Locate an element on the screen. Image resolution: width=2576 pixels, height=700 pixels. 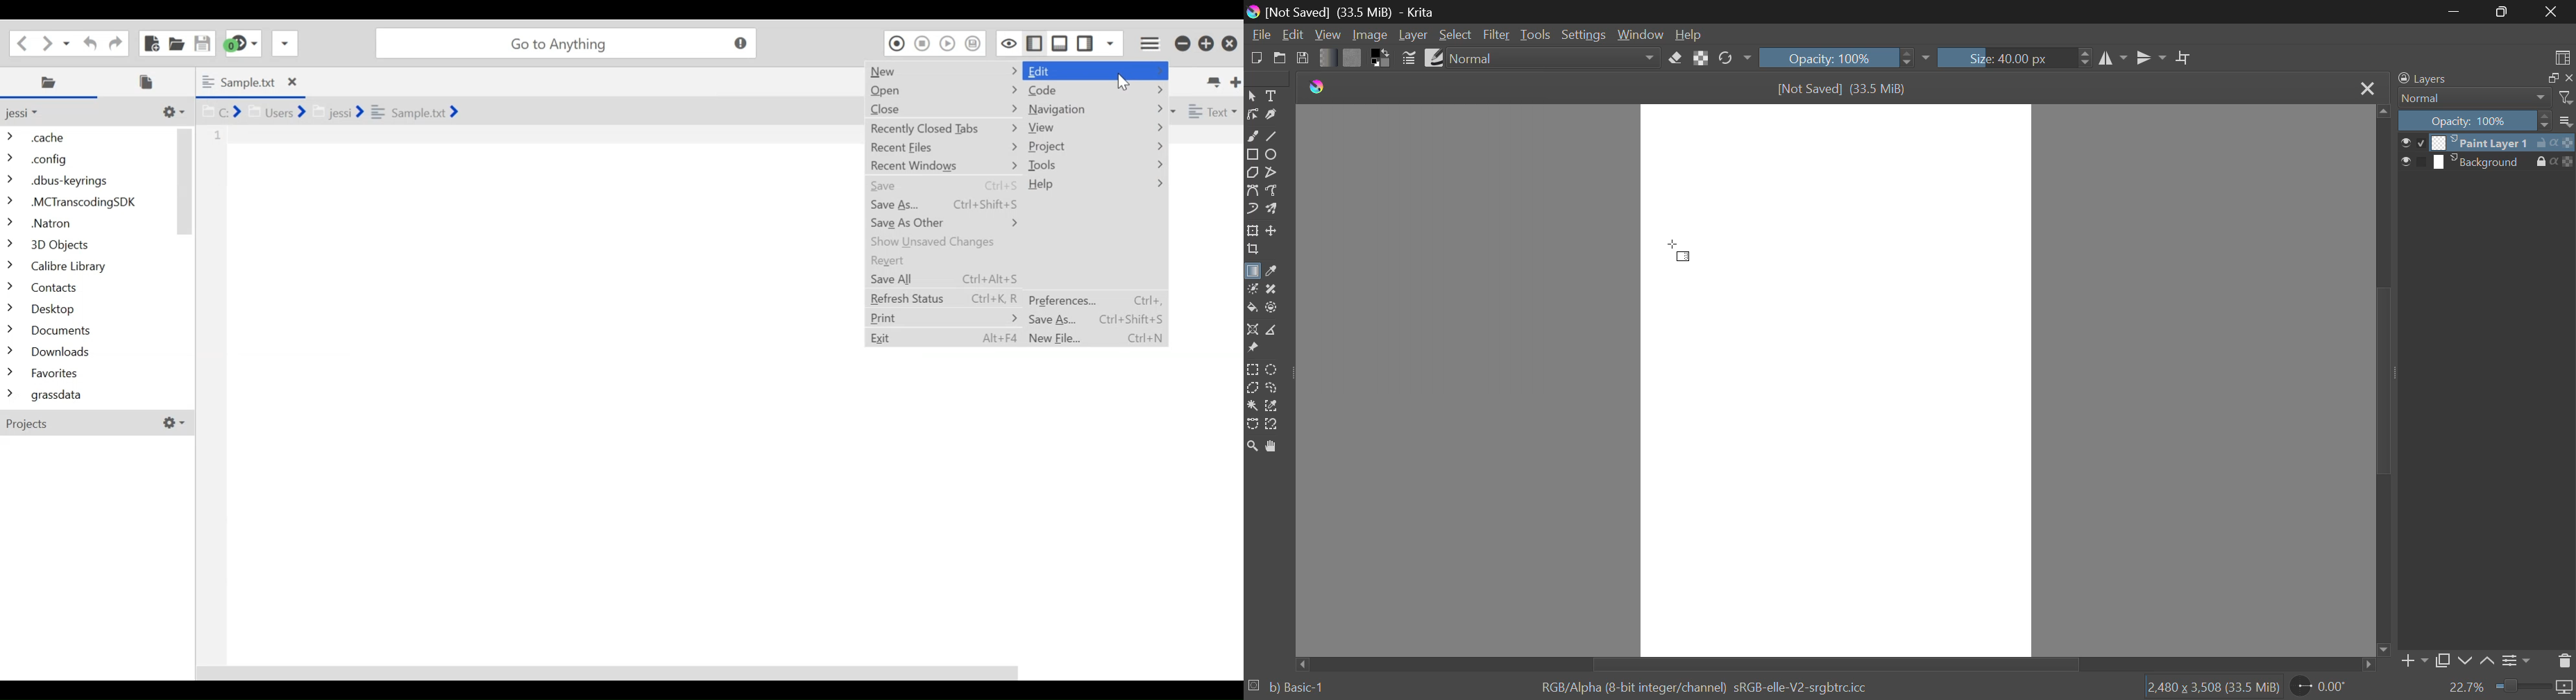
Freehand is located at coordinates (1252, 135).